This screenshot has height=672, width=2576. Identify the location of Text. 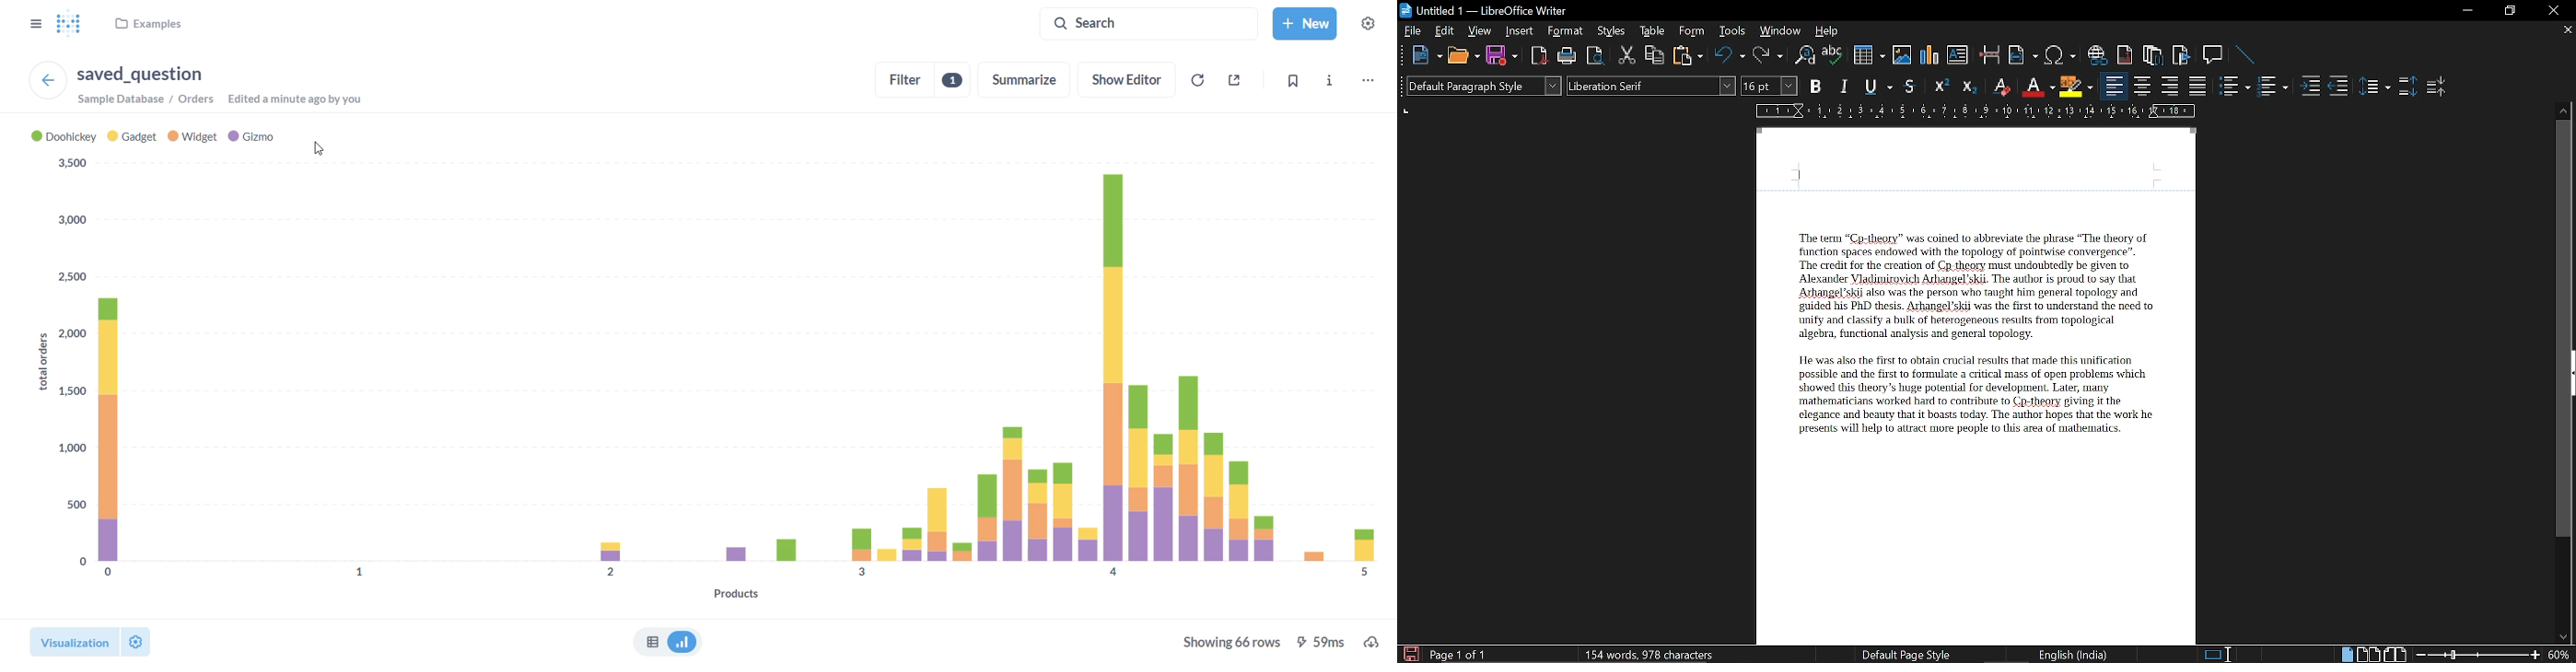
(1964, 335).